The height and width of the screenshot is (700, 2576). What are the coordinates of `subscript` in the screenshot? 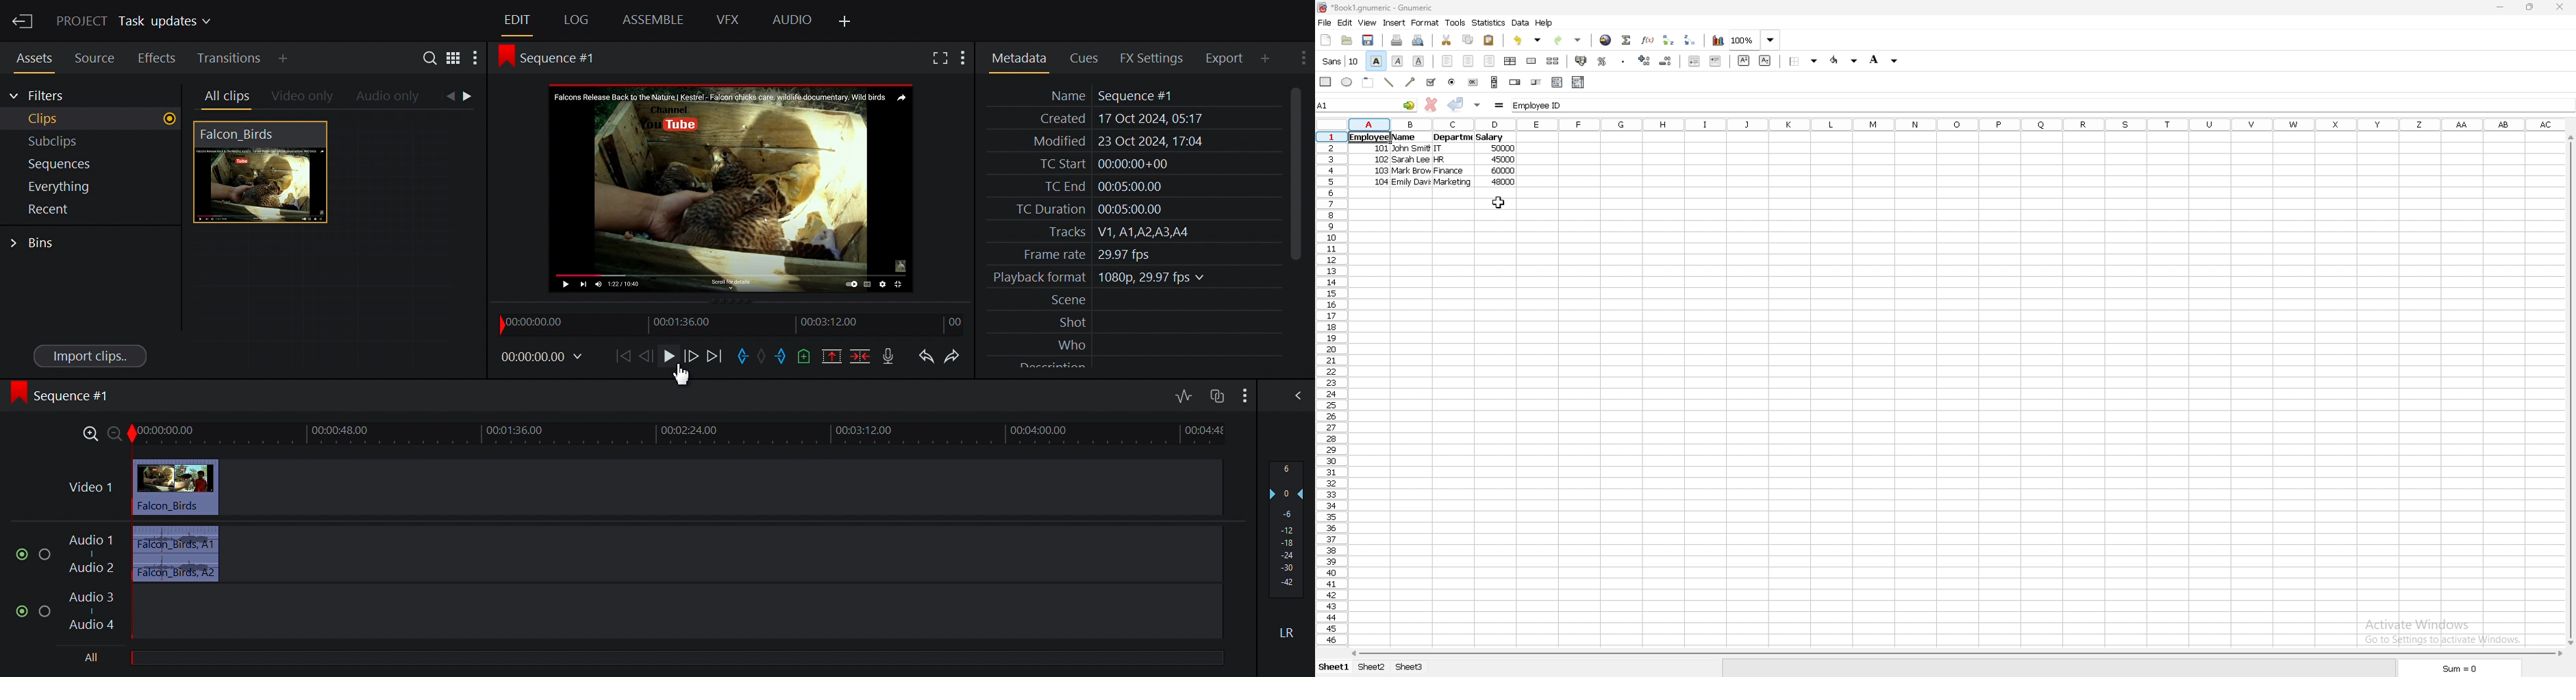 It's located at (1766, 61).